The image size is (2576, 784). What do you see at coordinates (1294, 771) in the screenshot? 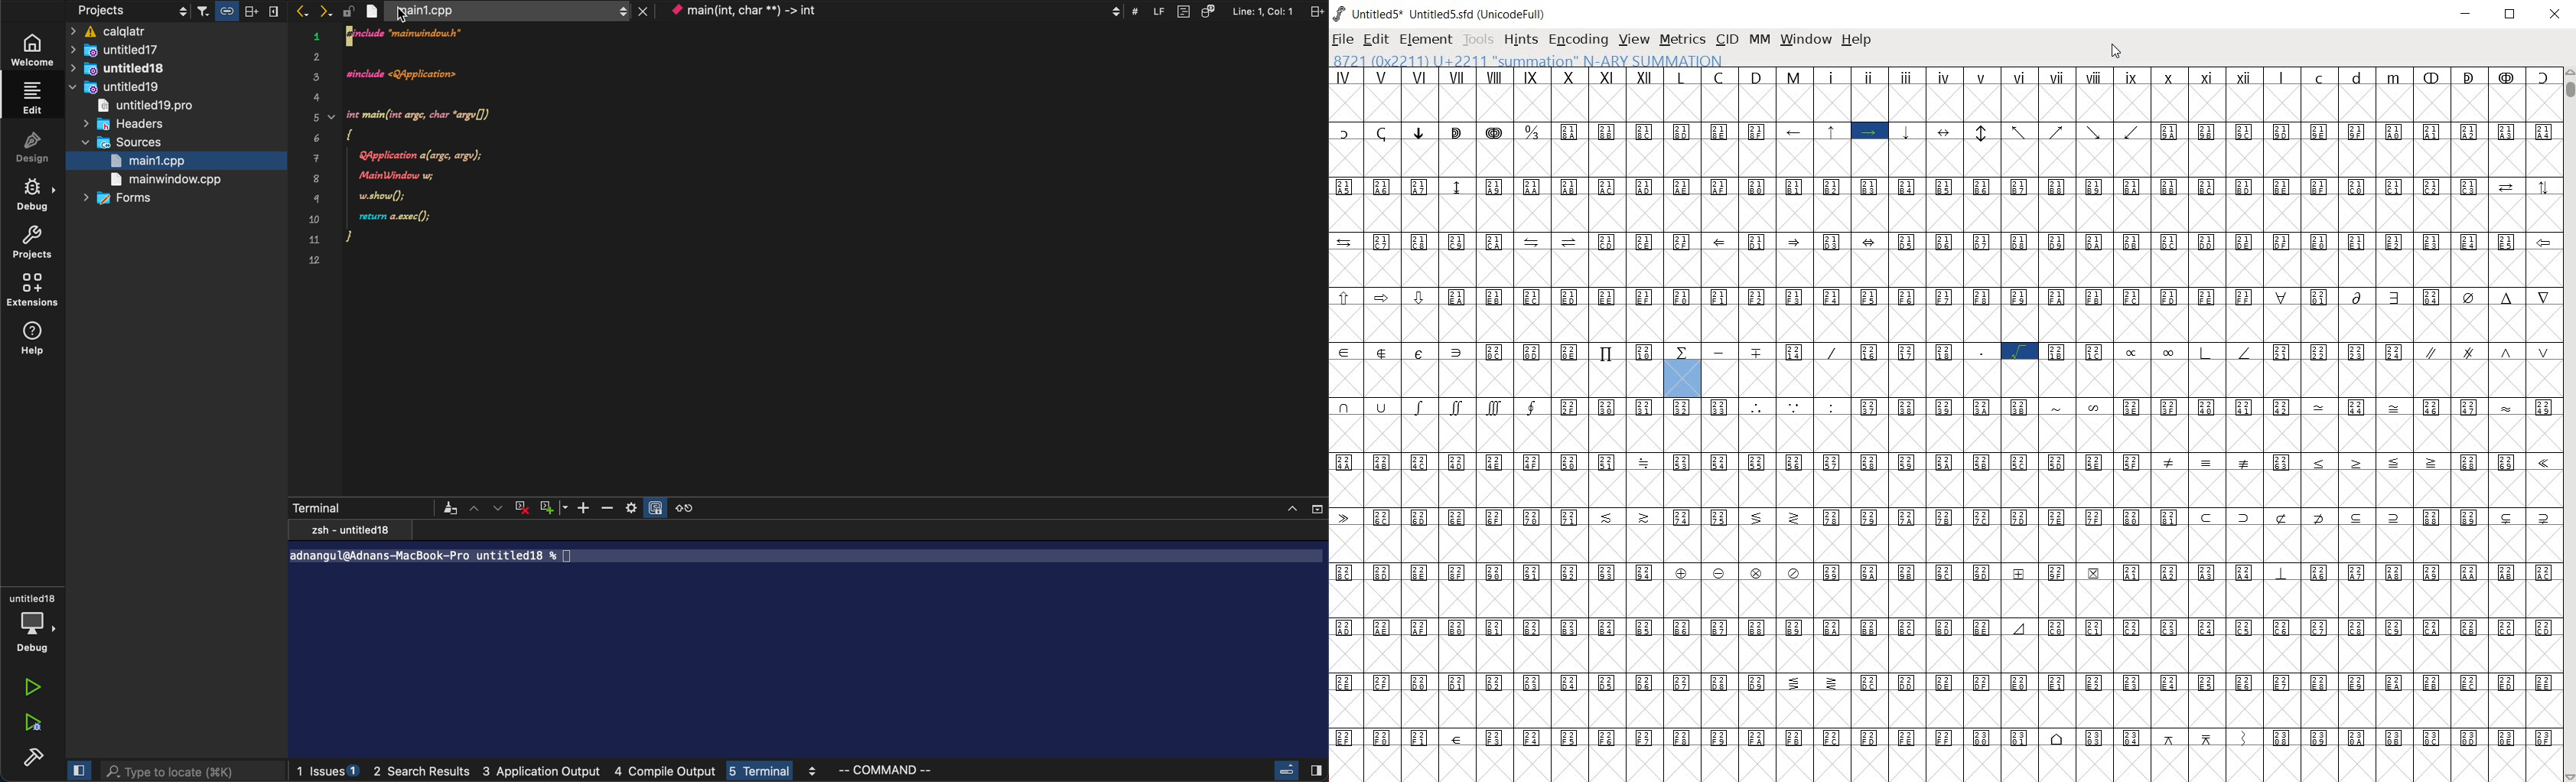
I see `close slide cursor` at bounding box center [1294, 771].